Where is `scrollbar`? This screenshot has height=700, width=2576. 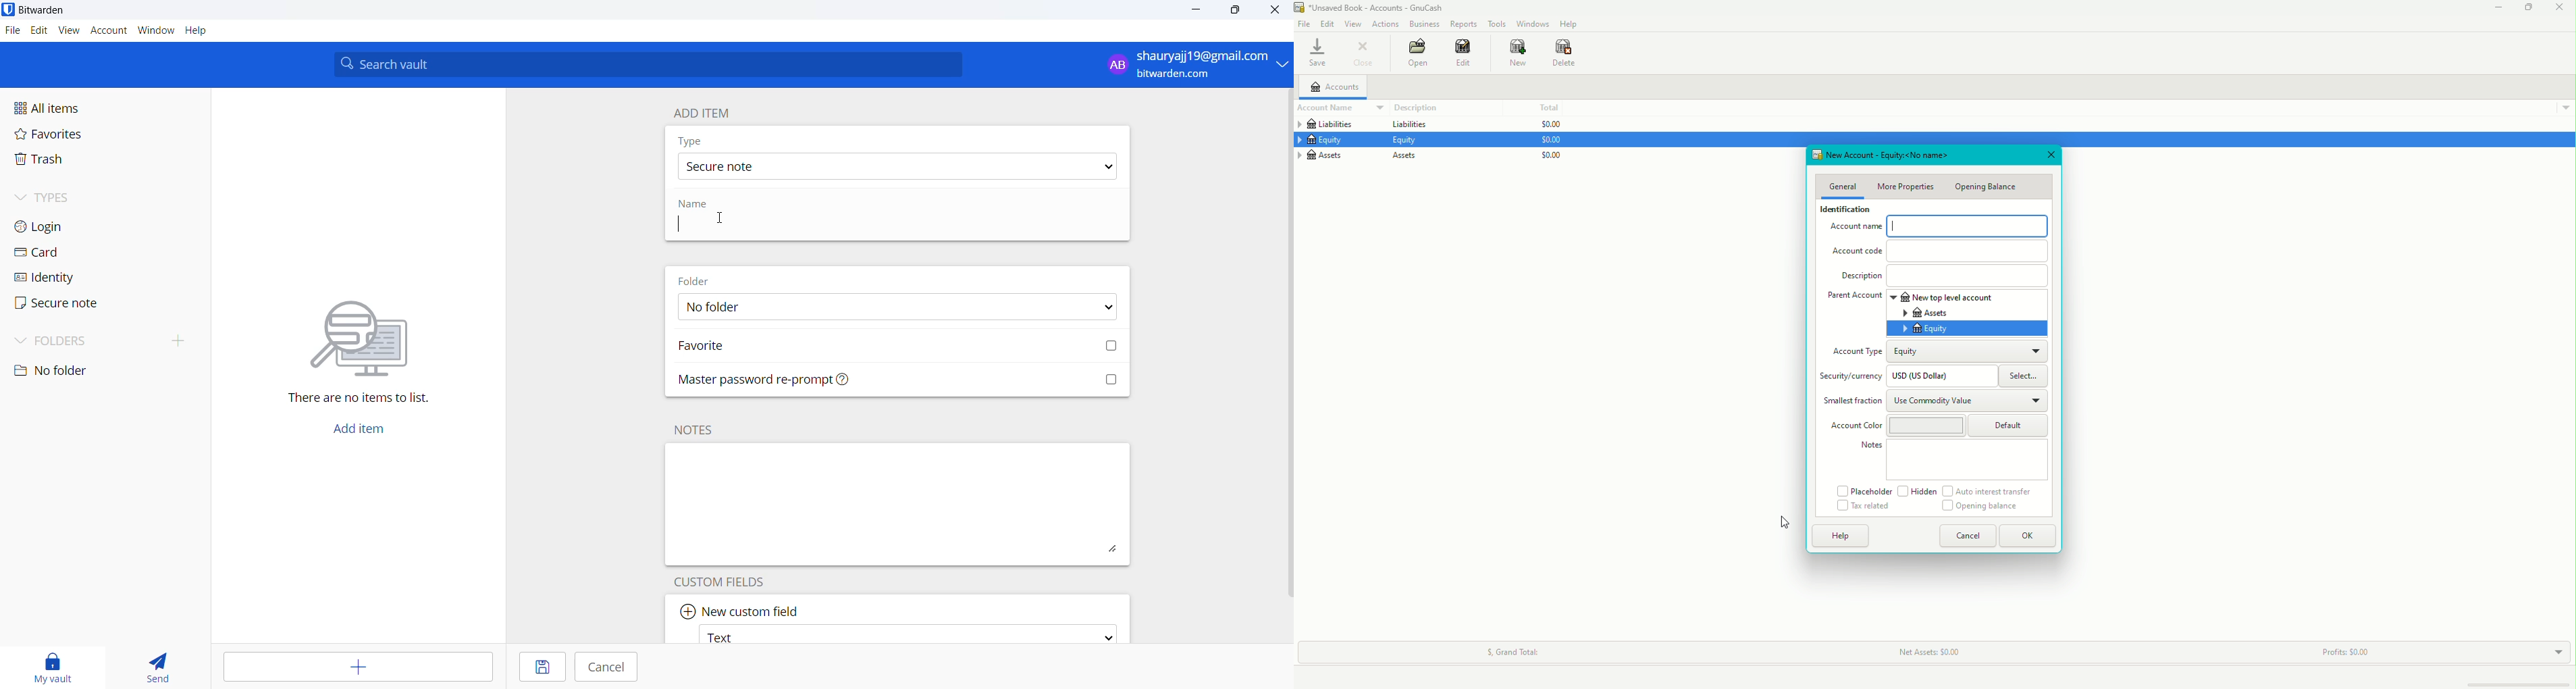
scrollbar is located at coordinates (1290, 344).